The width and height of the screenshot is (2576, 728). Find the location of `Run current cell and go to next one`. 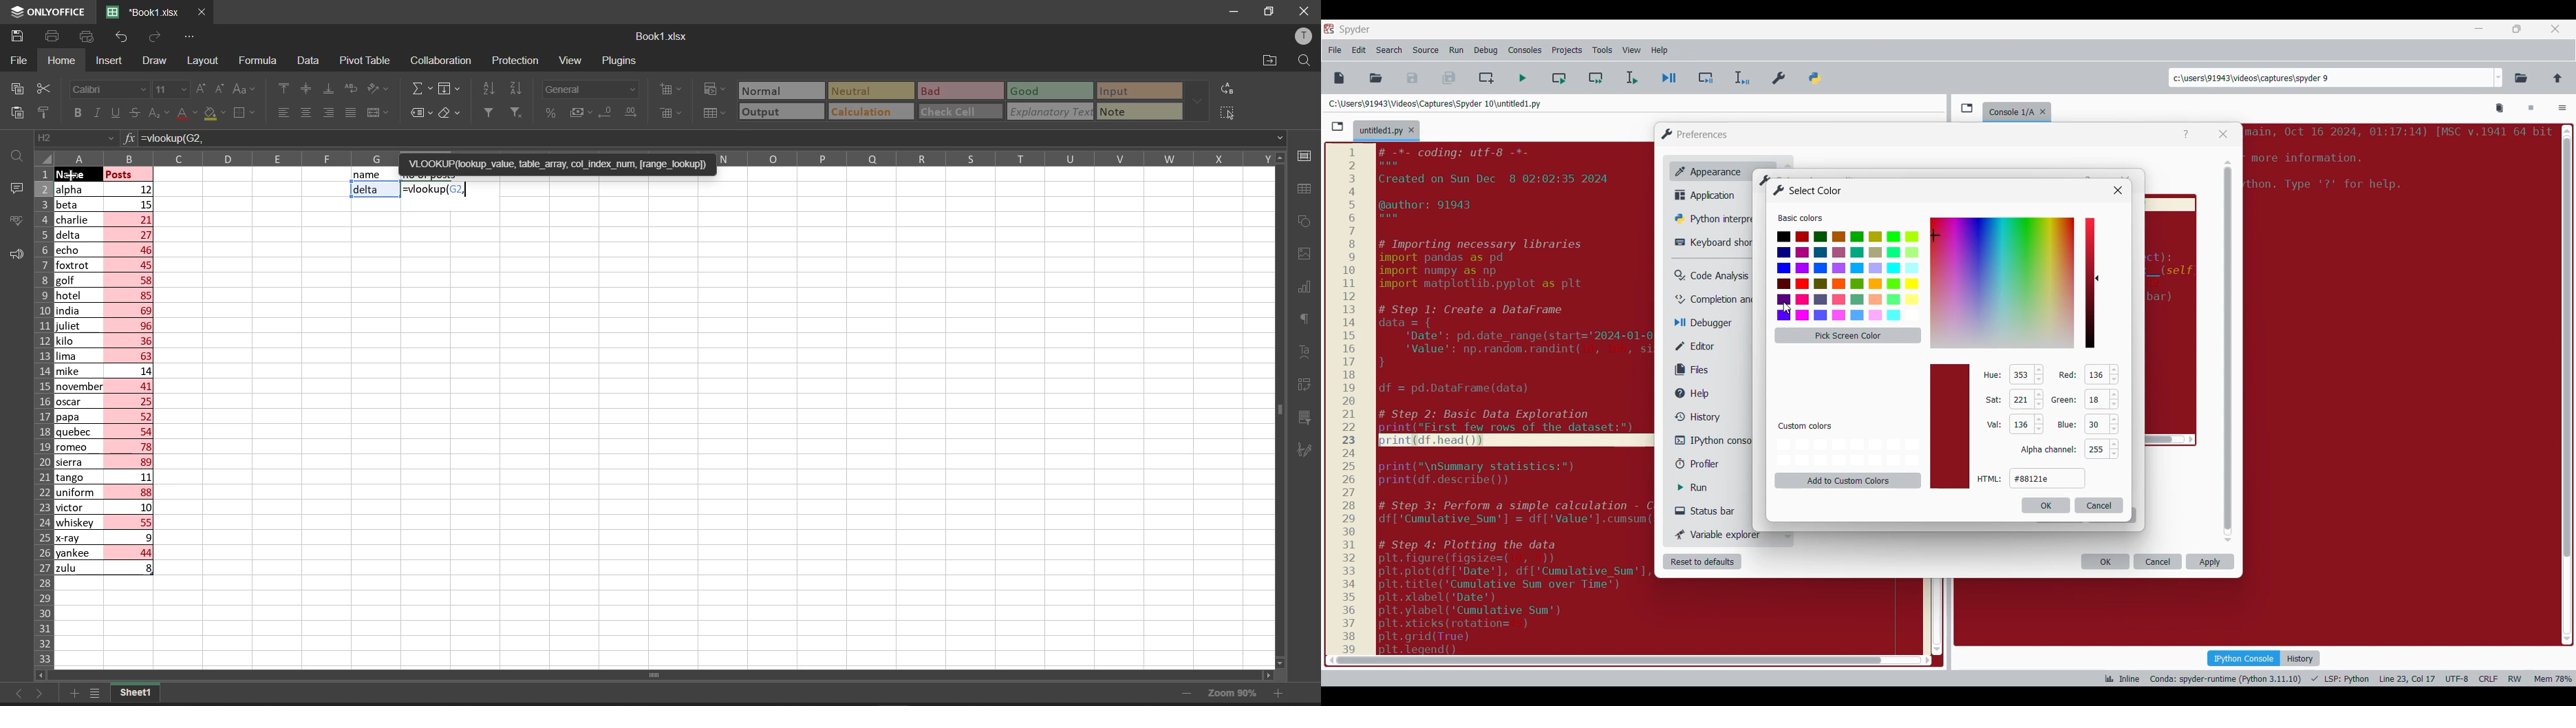

Run current cell and go to next one is located at coordinates (1596, 78).